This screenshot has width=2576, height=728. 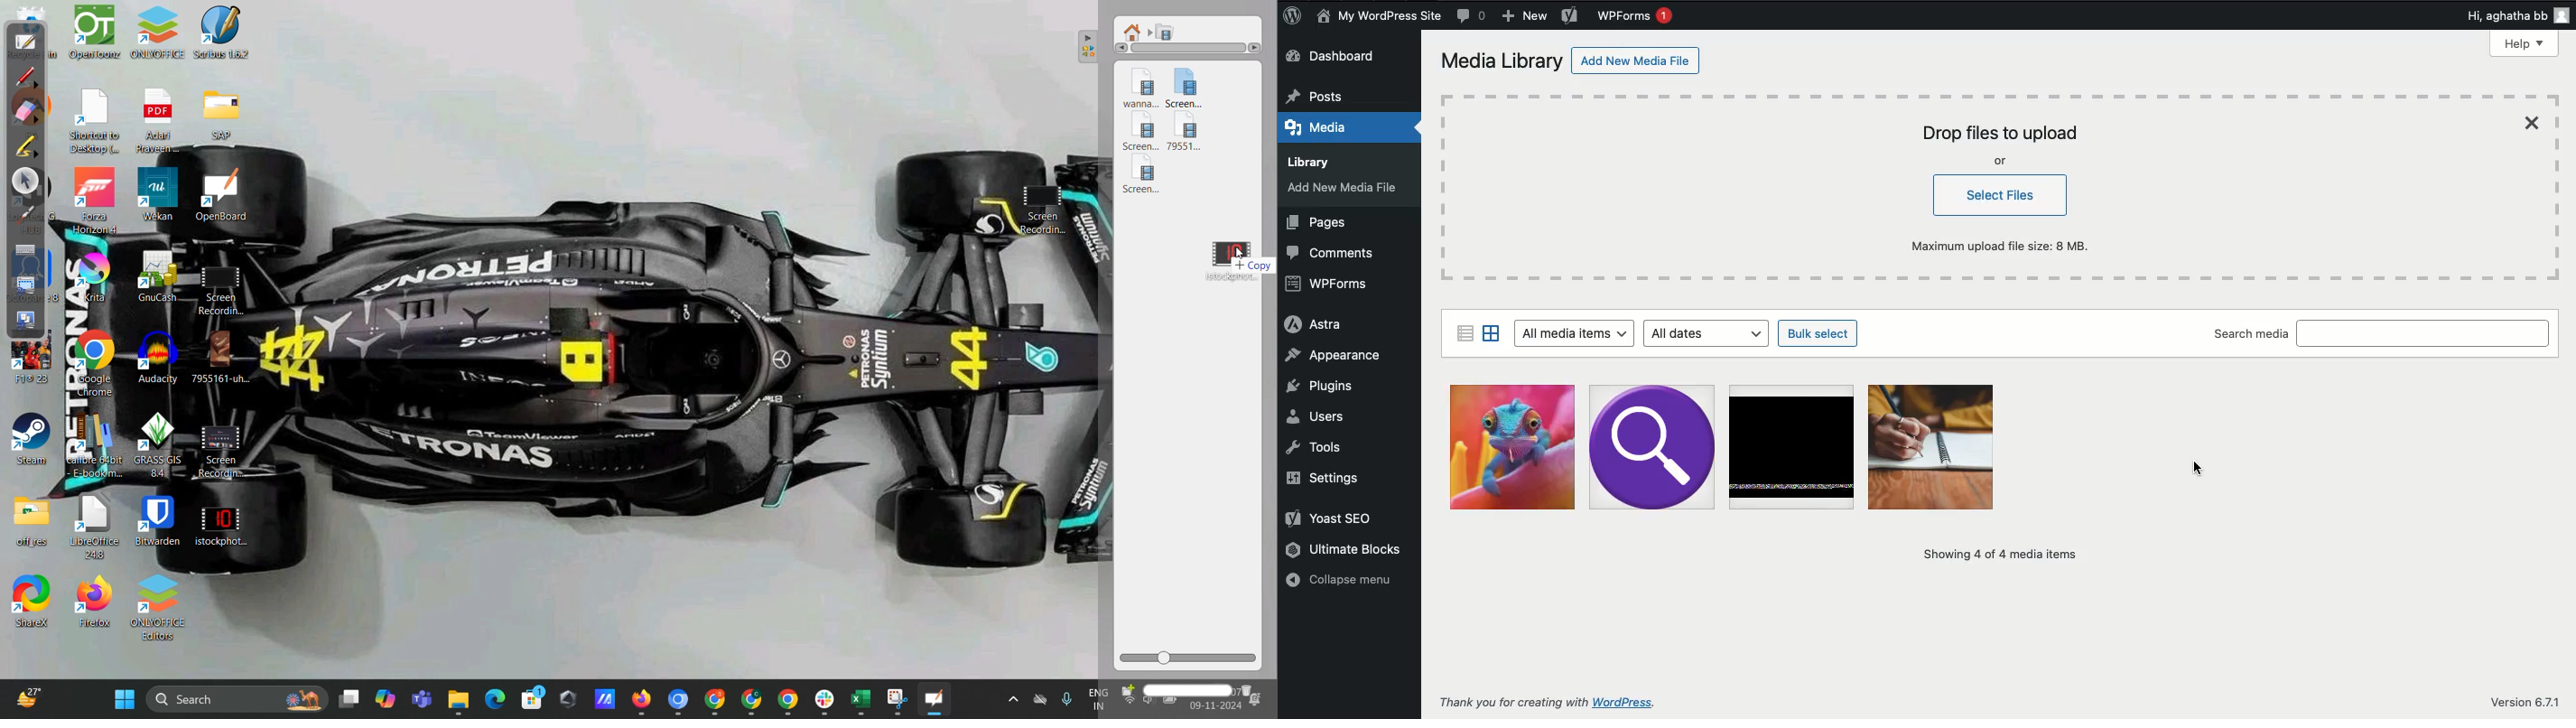 I want to click on All media items, so click(x=1573, y=334).